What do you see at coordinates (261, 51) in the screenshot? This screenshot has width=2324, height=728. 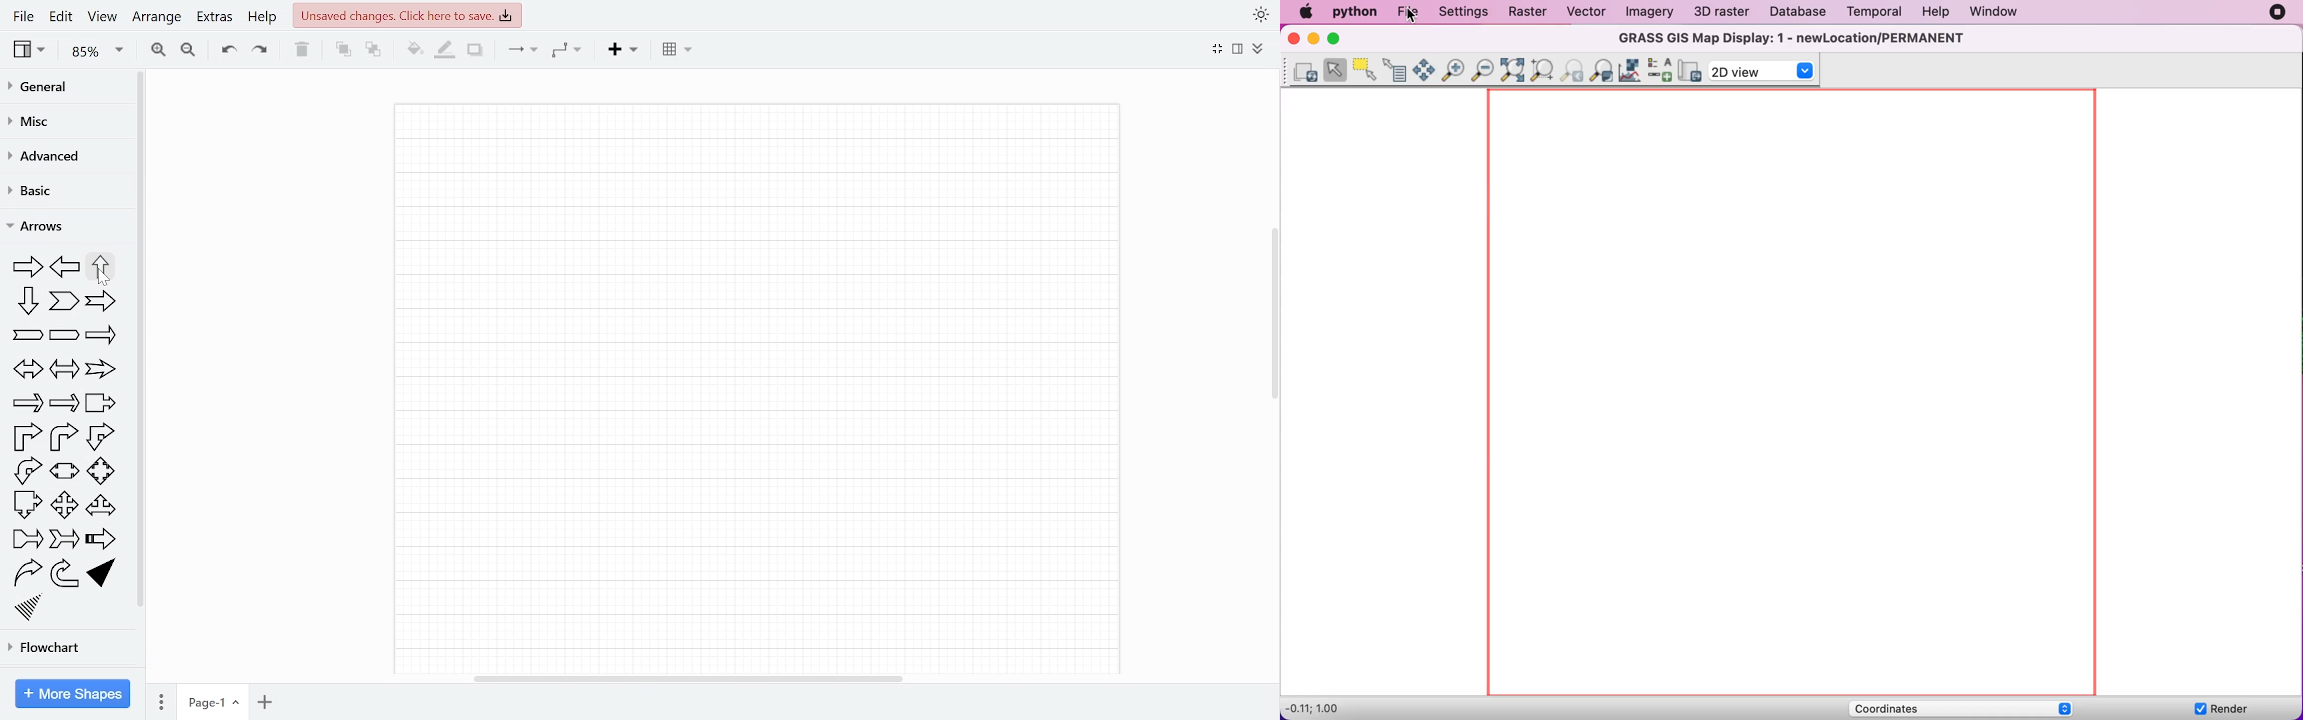 I see `Redo` at bounding box center [261, 51].